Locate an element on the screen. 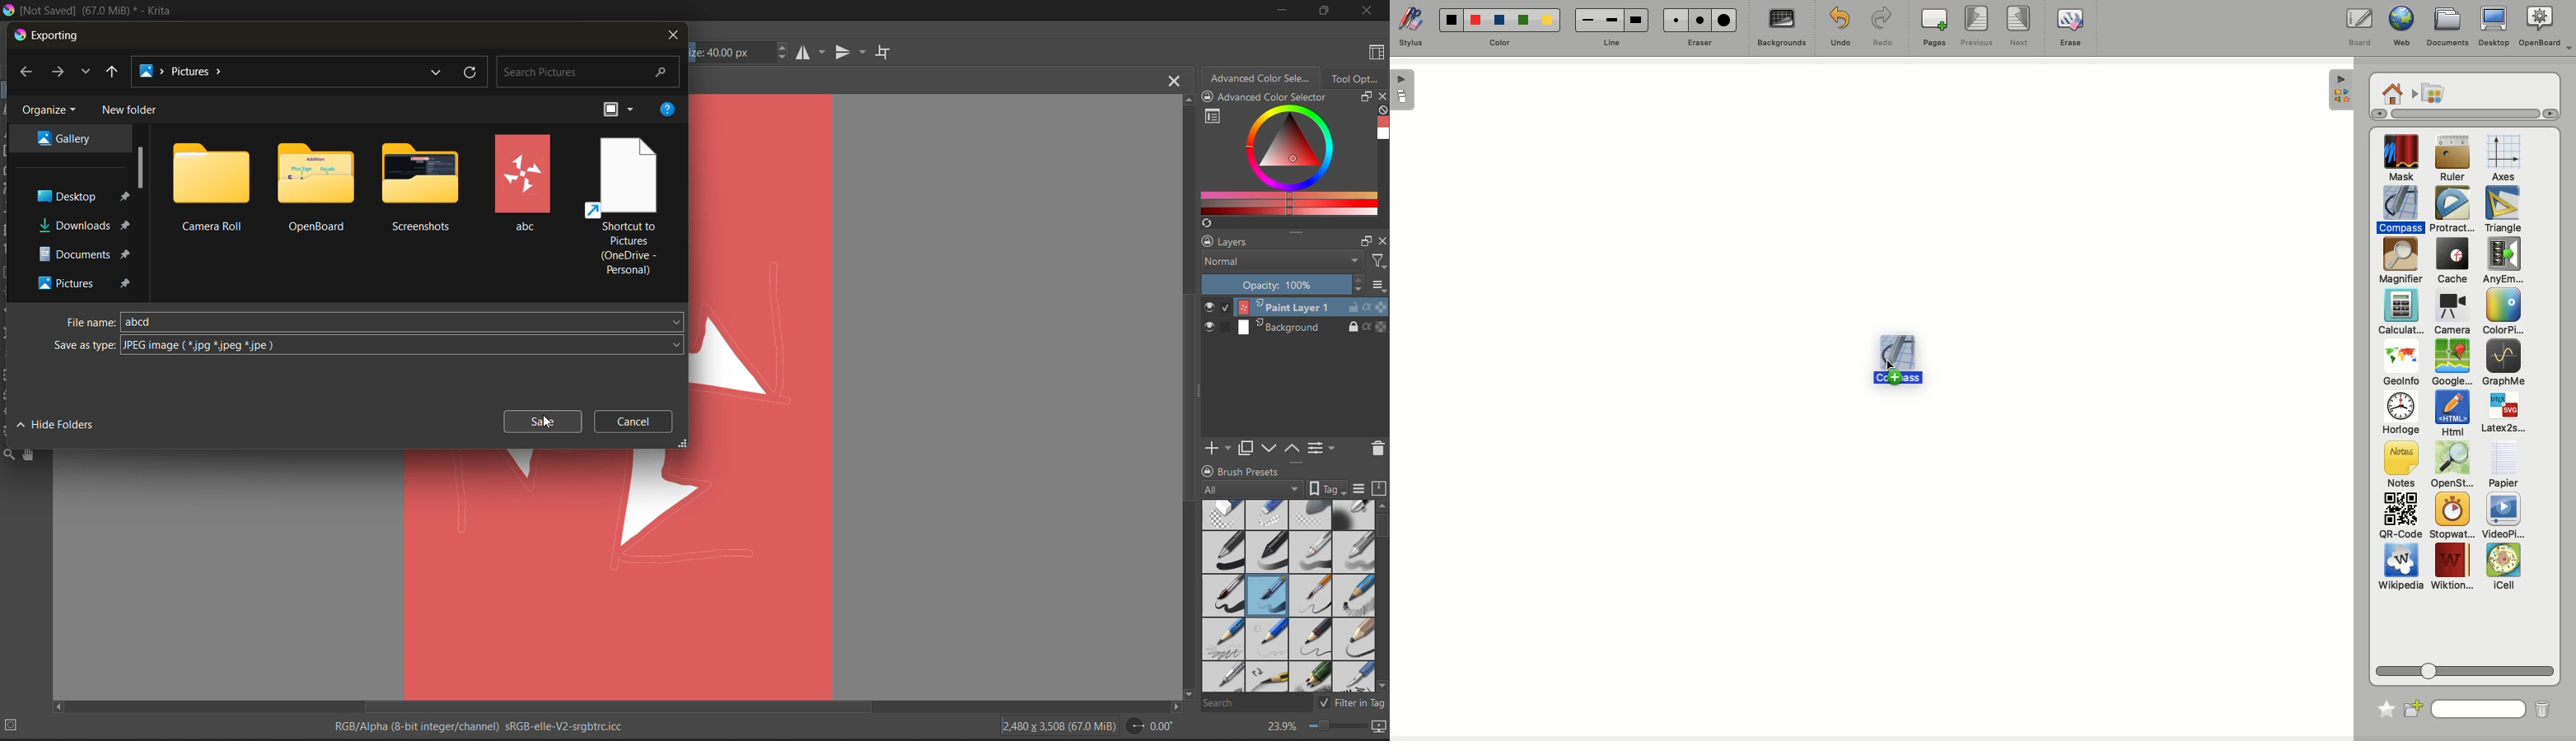  hide sidebar is located at coordinates (2339, 90).